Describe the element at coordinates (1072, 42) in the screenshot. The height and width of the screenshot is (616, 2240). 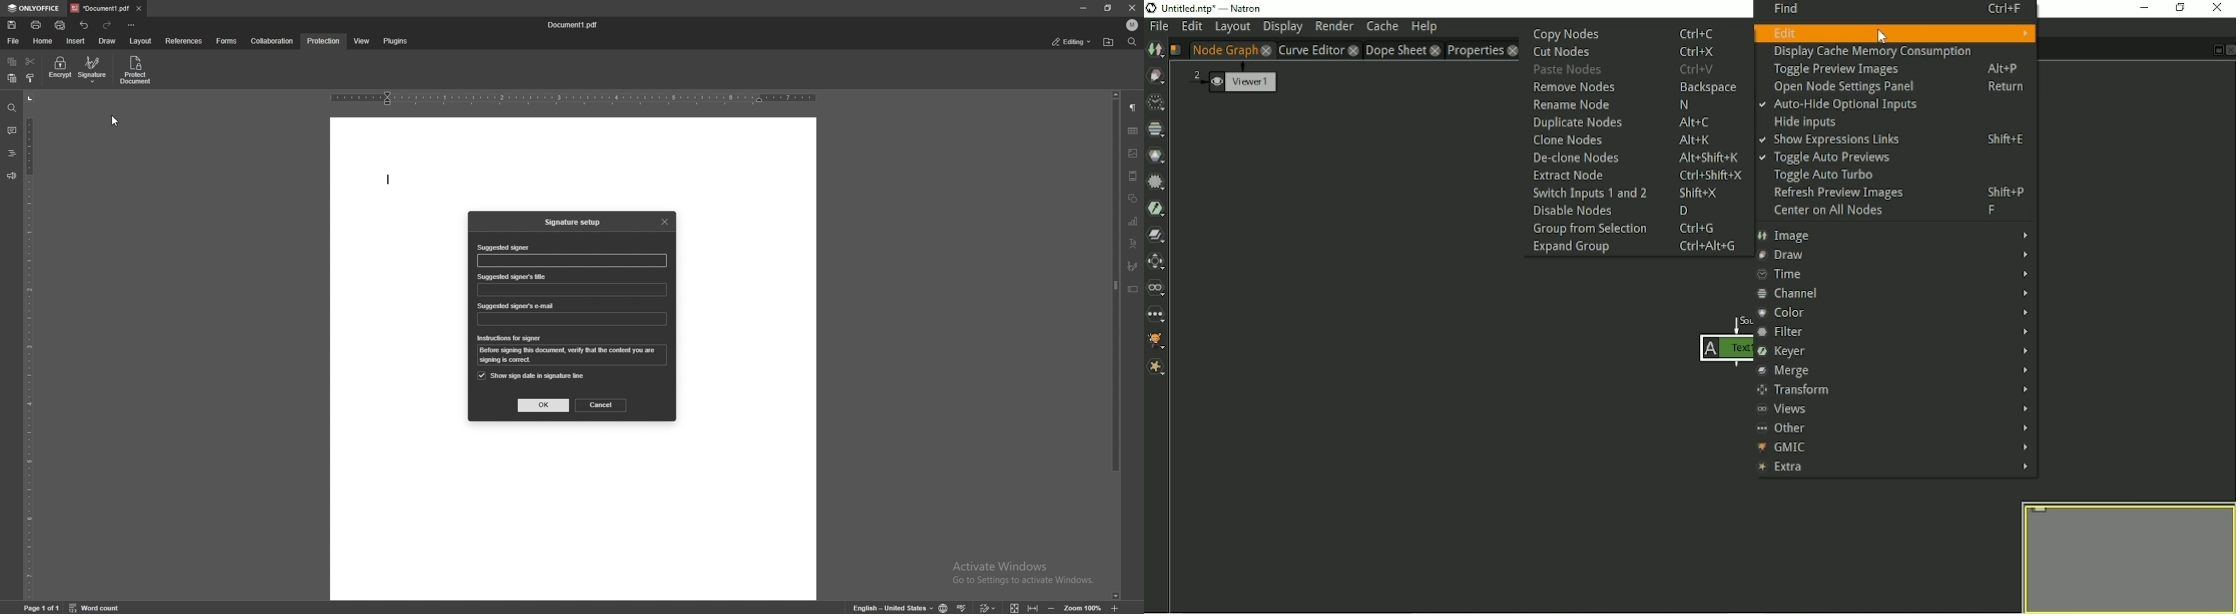
I see `status` at that location.